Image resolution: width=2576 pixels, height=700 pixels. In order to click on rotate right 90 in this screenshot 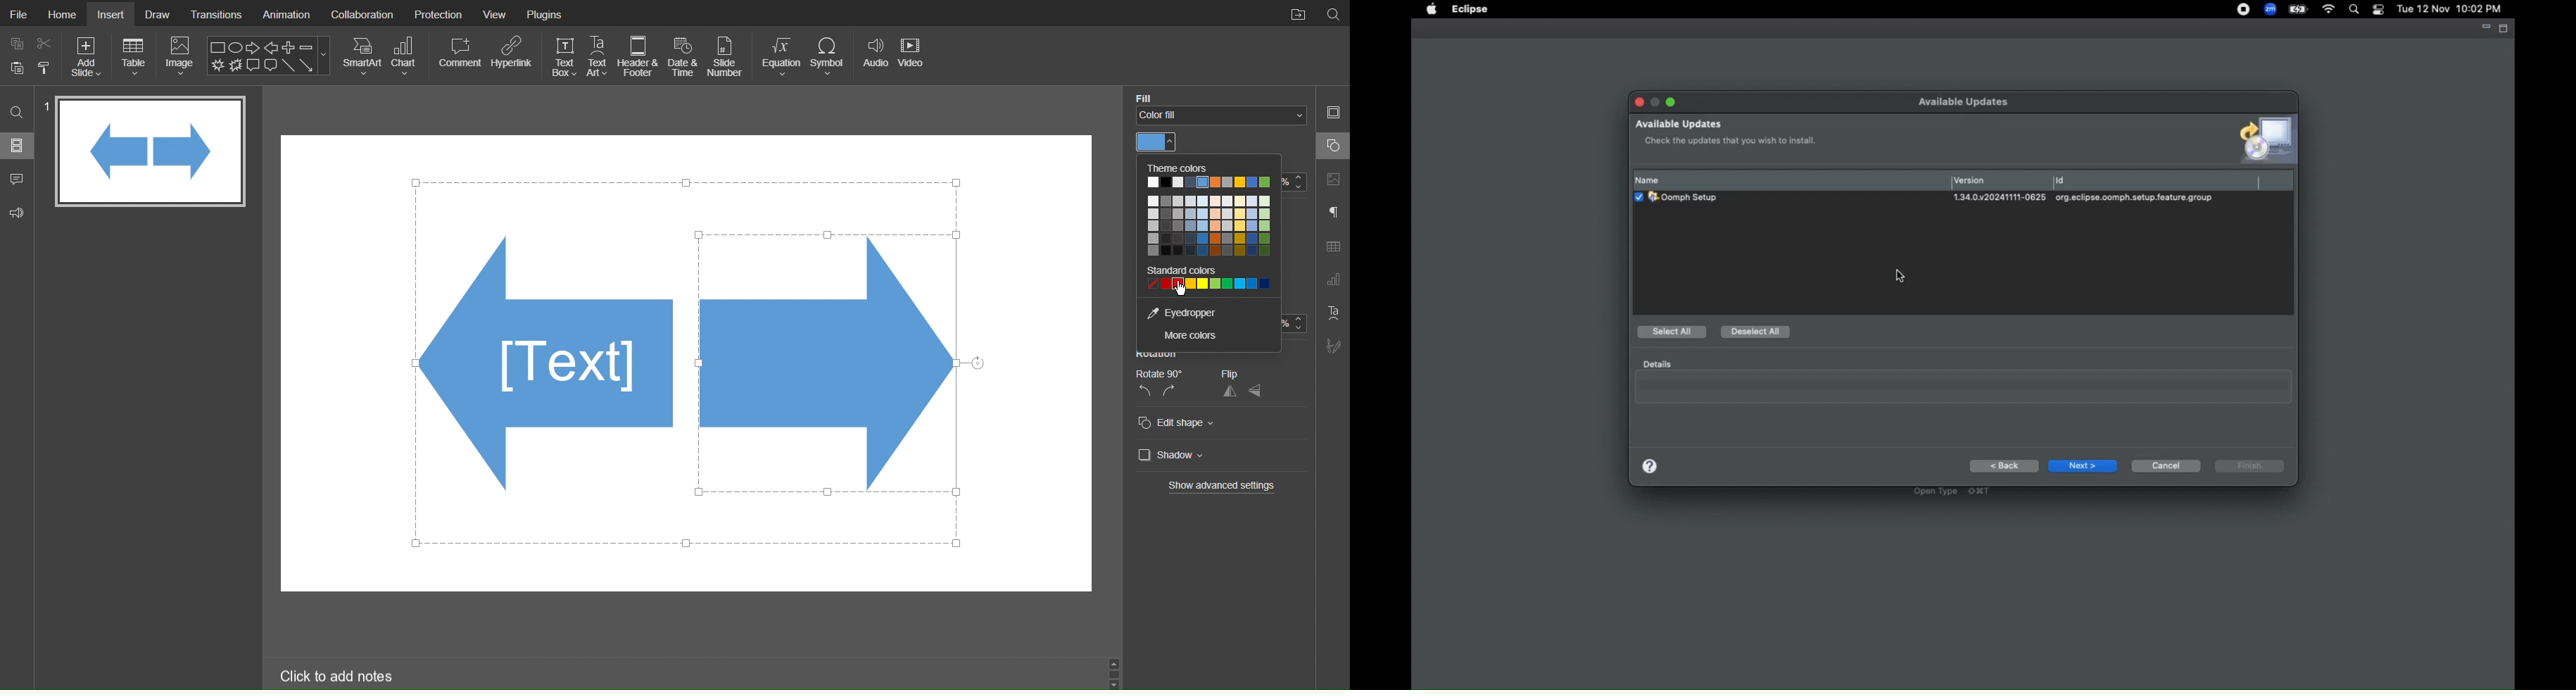, I will do `click(1171, 392)`.